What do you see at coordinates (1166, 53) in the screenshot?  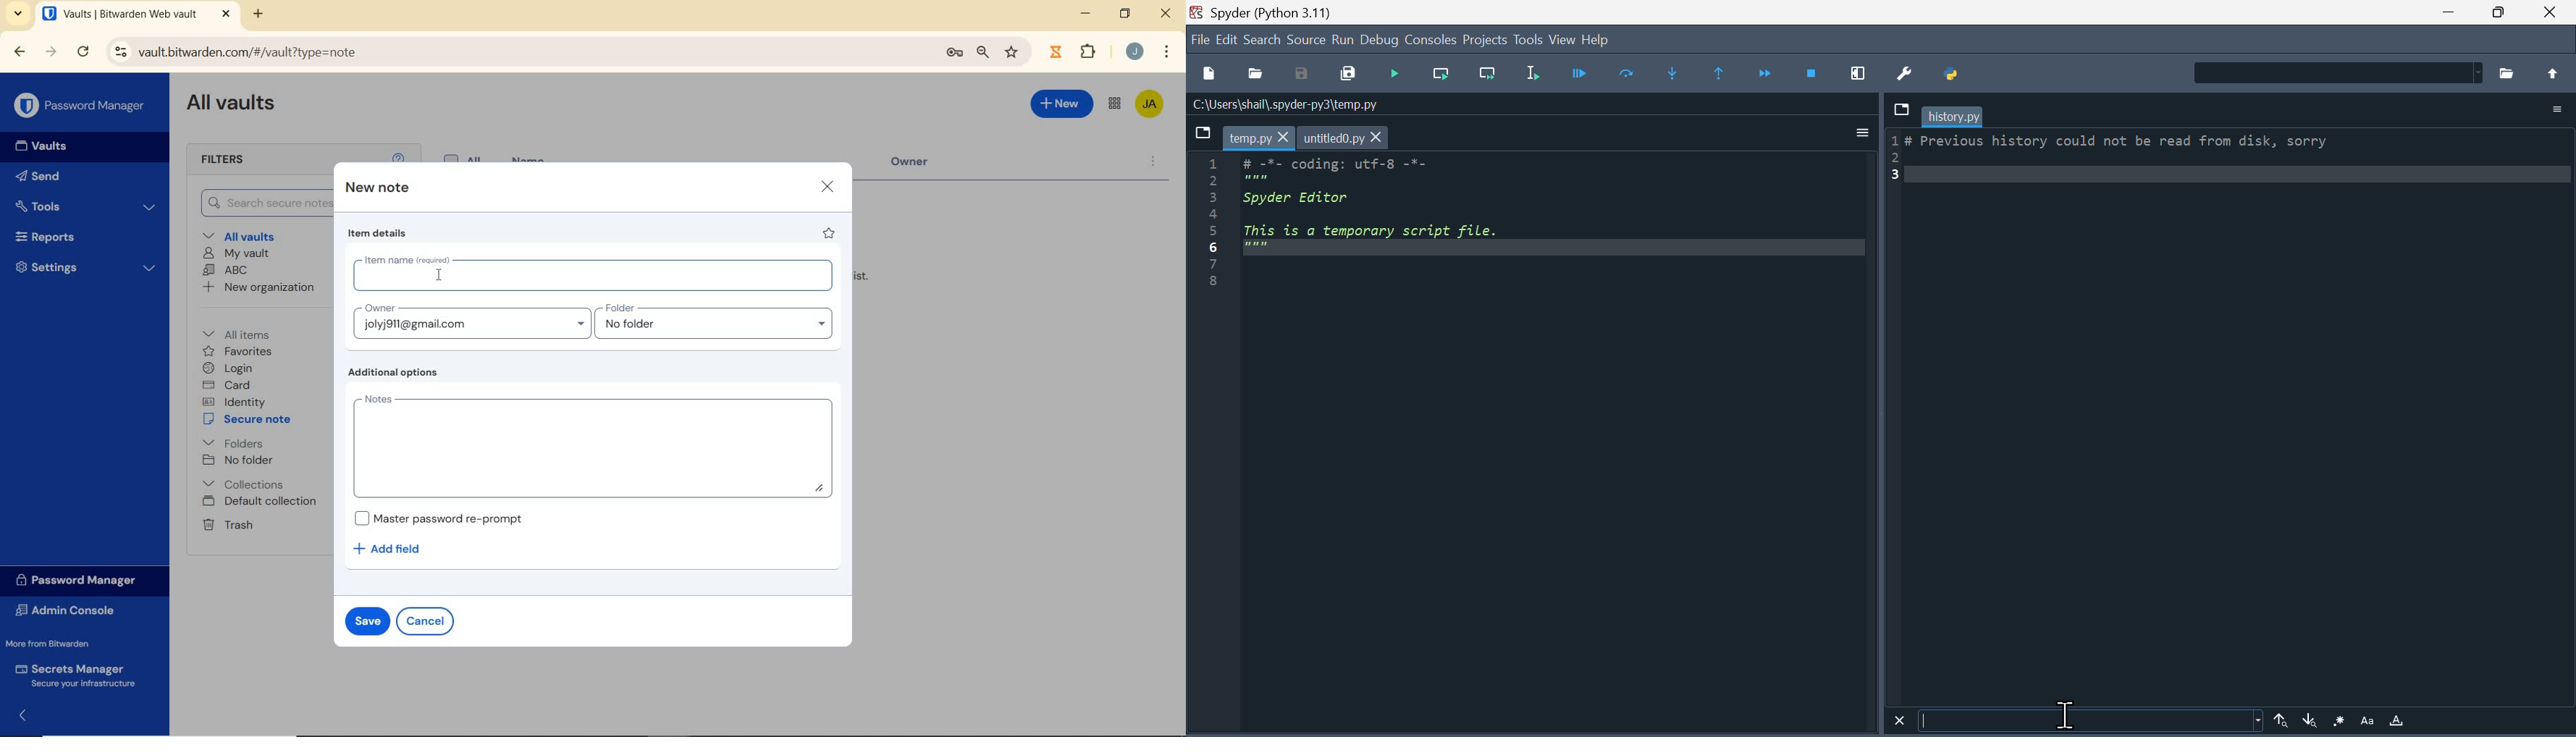 I see `More Options` at bounding box center [1166, 53].